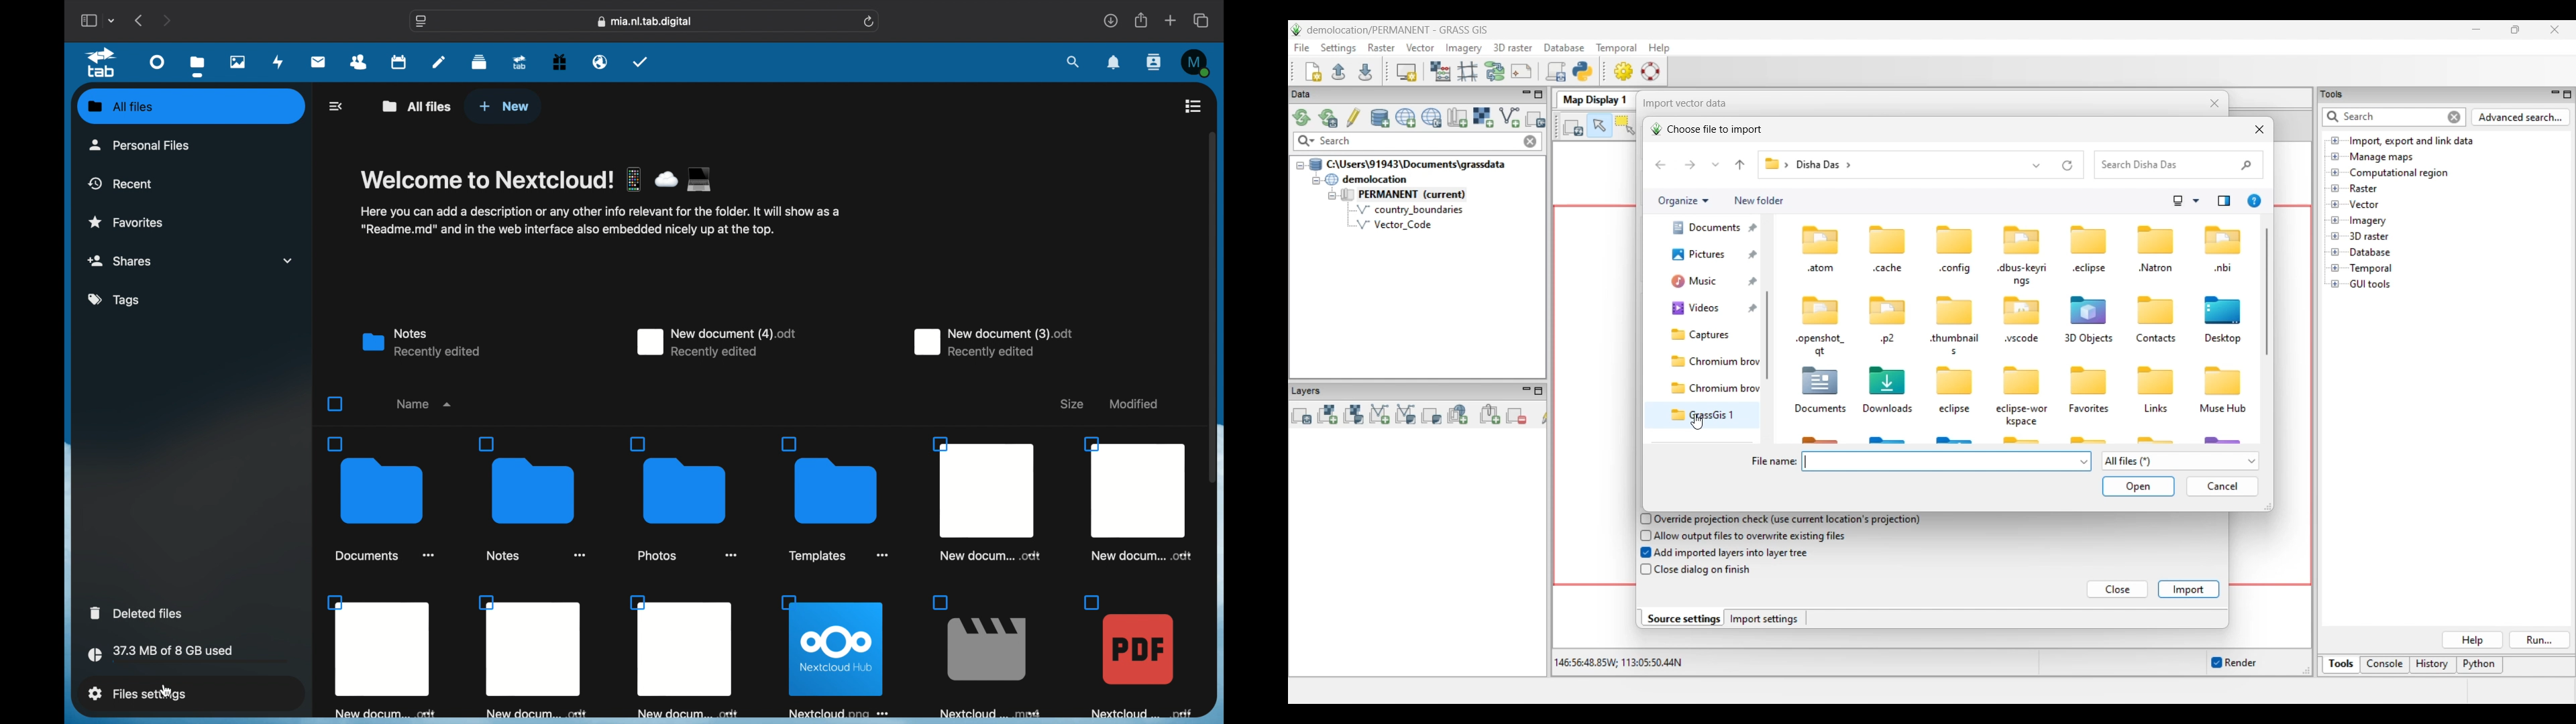 The width and height of the screenshot is (2576, 728). I want to click on modified, so click(1132, 404).